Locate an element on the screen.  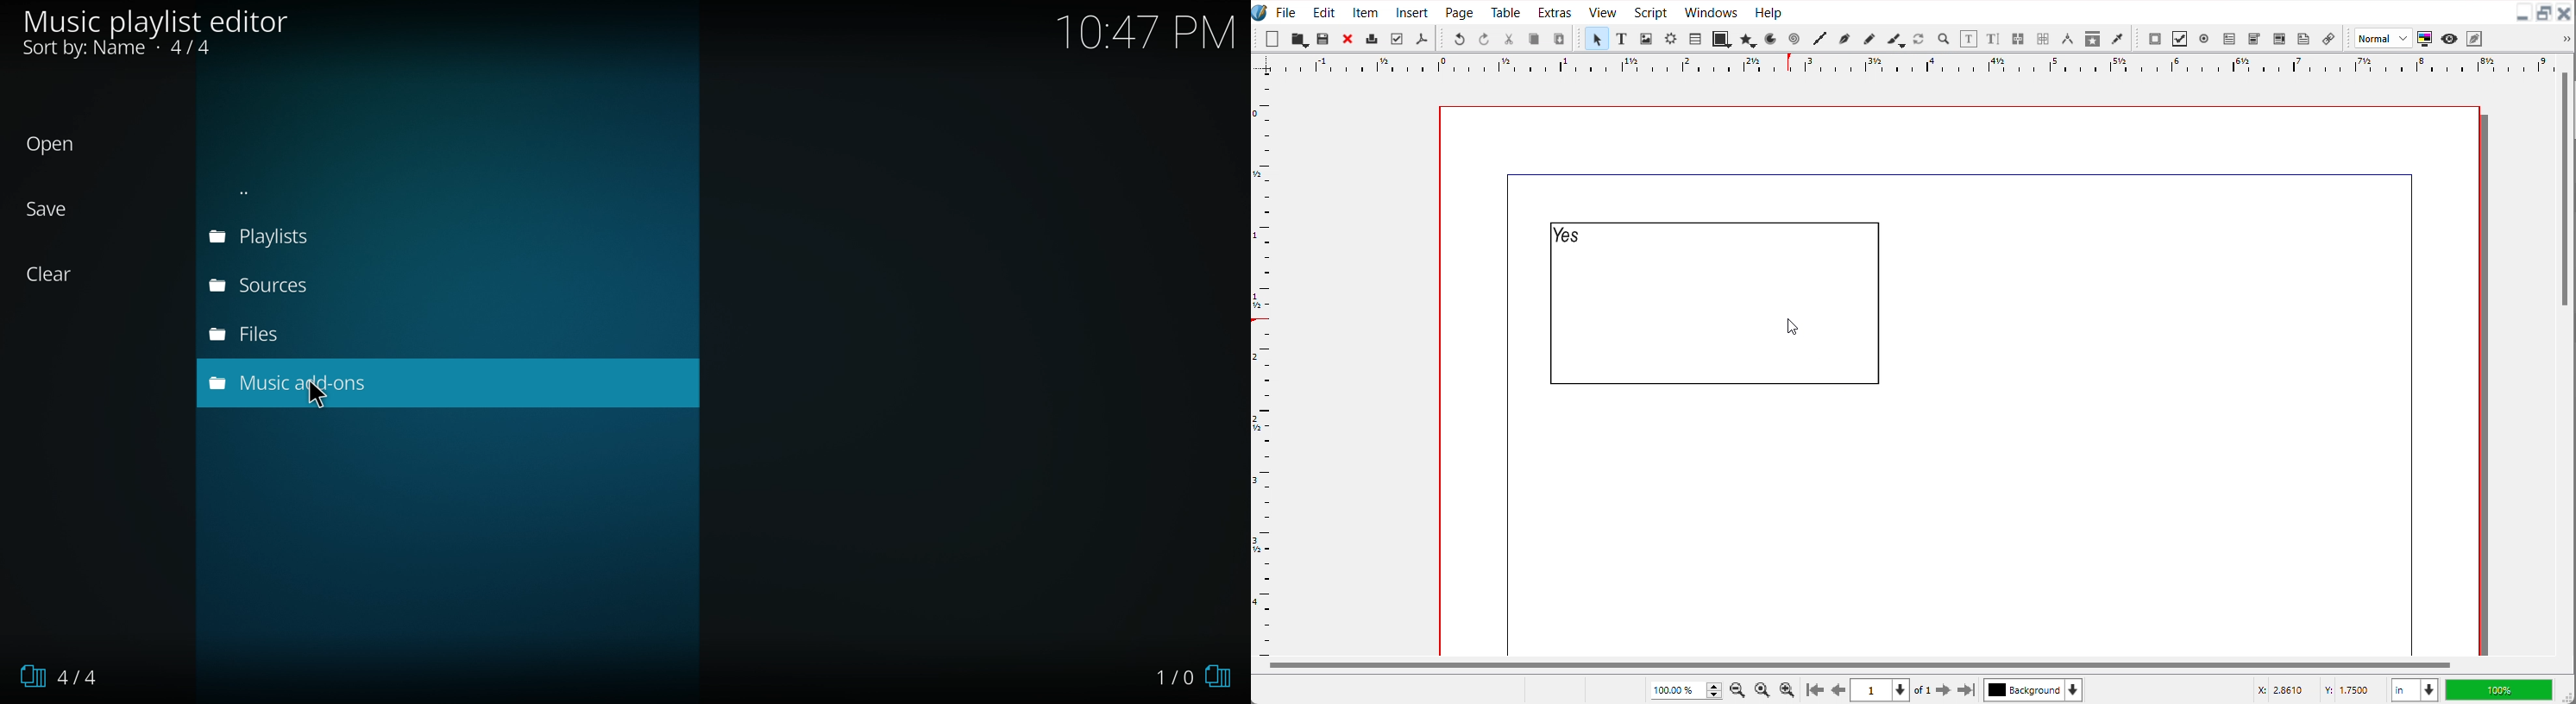
Copy item Properties is located at coordinates (2093, 38).